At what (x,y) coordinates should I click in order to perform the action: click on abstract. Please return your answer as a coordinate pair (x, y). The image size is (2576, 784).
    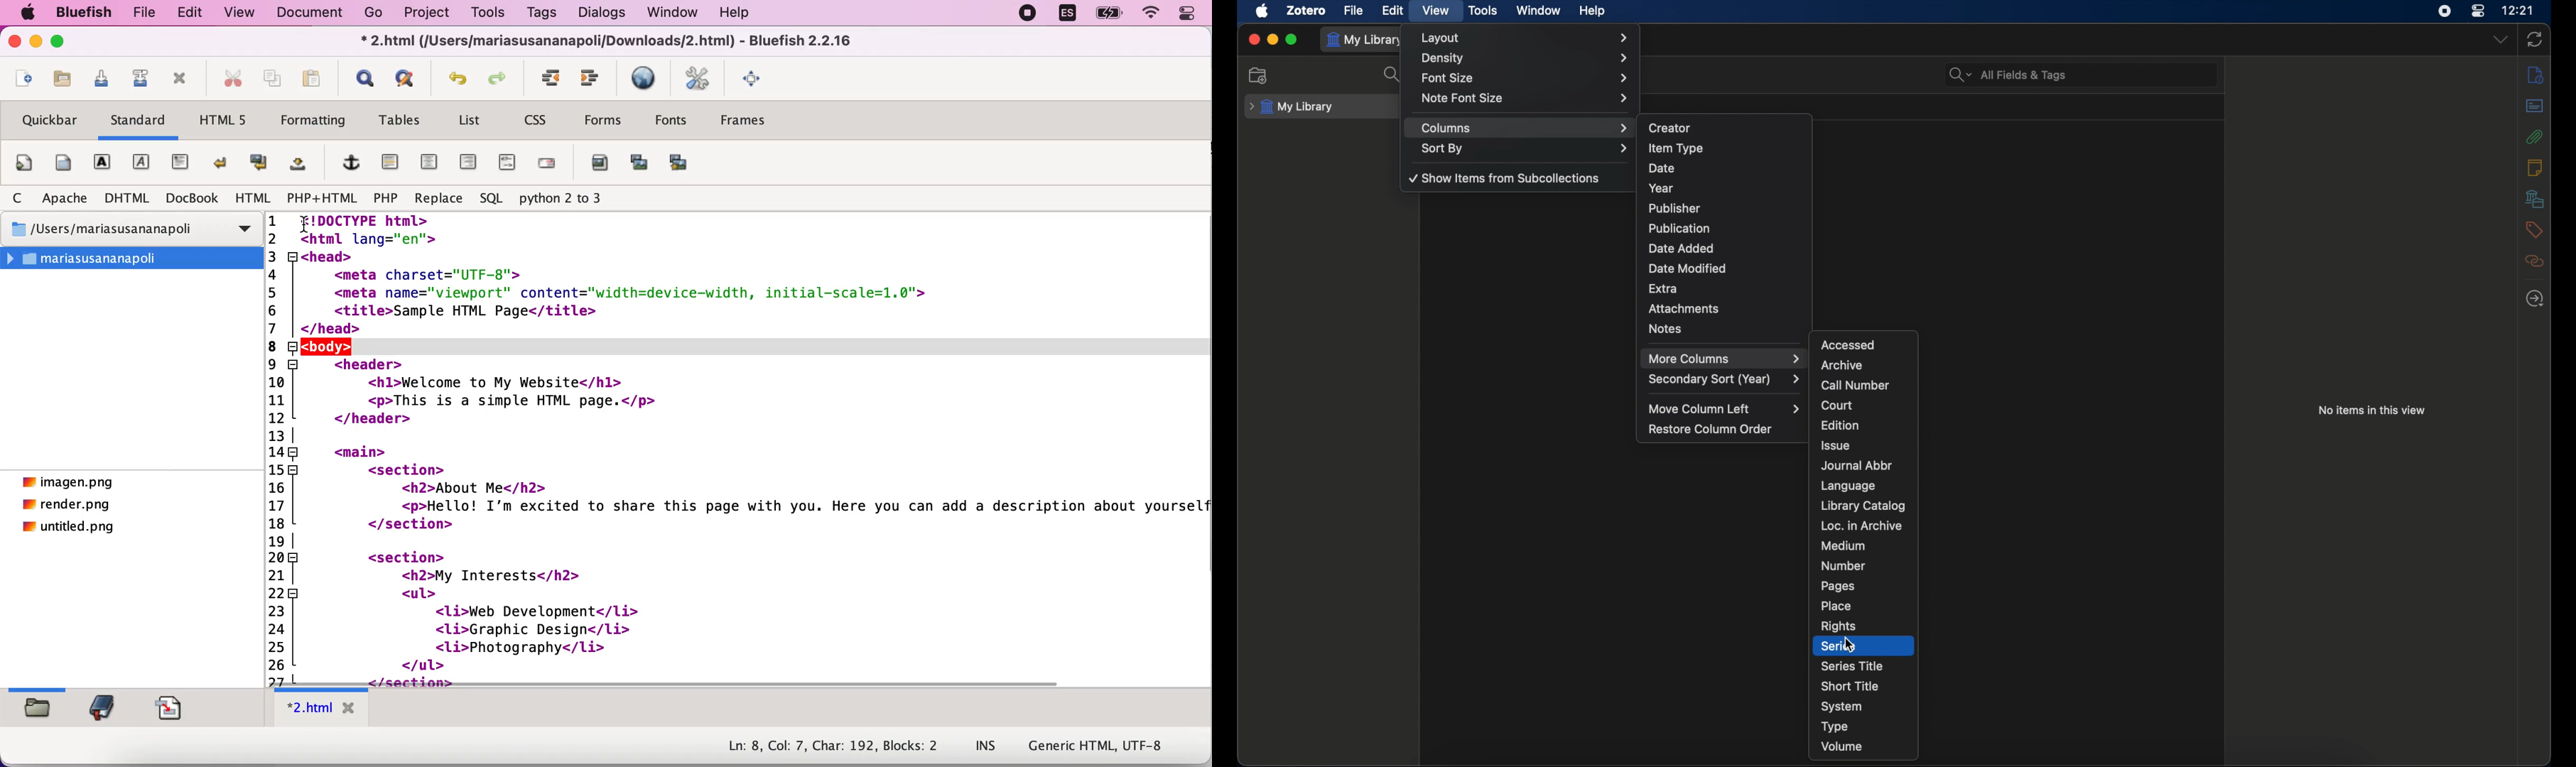
    Looking at the image, I should click on (2535, 106).